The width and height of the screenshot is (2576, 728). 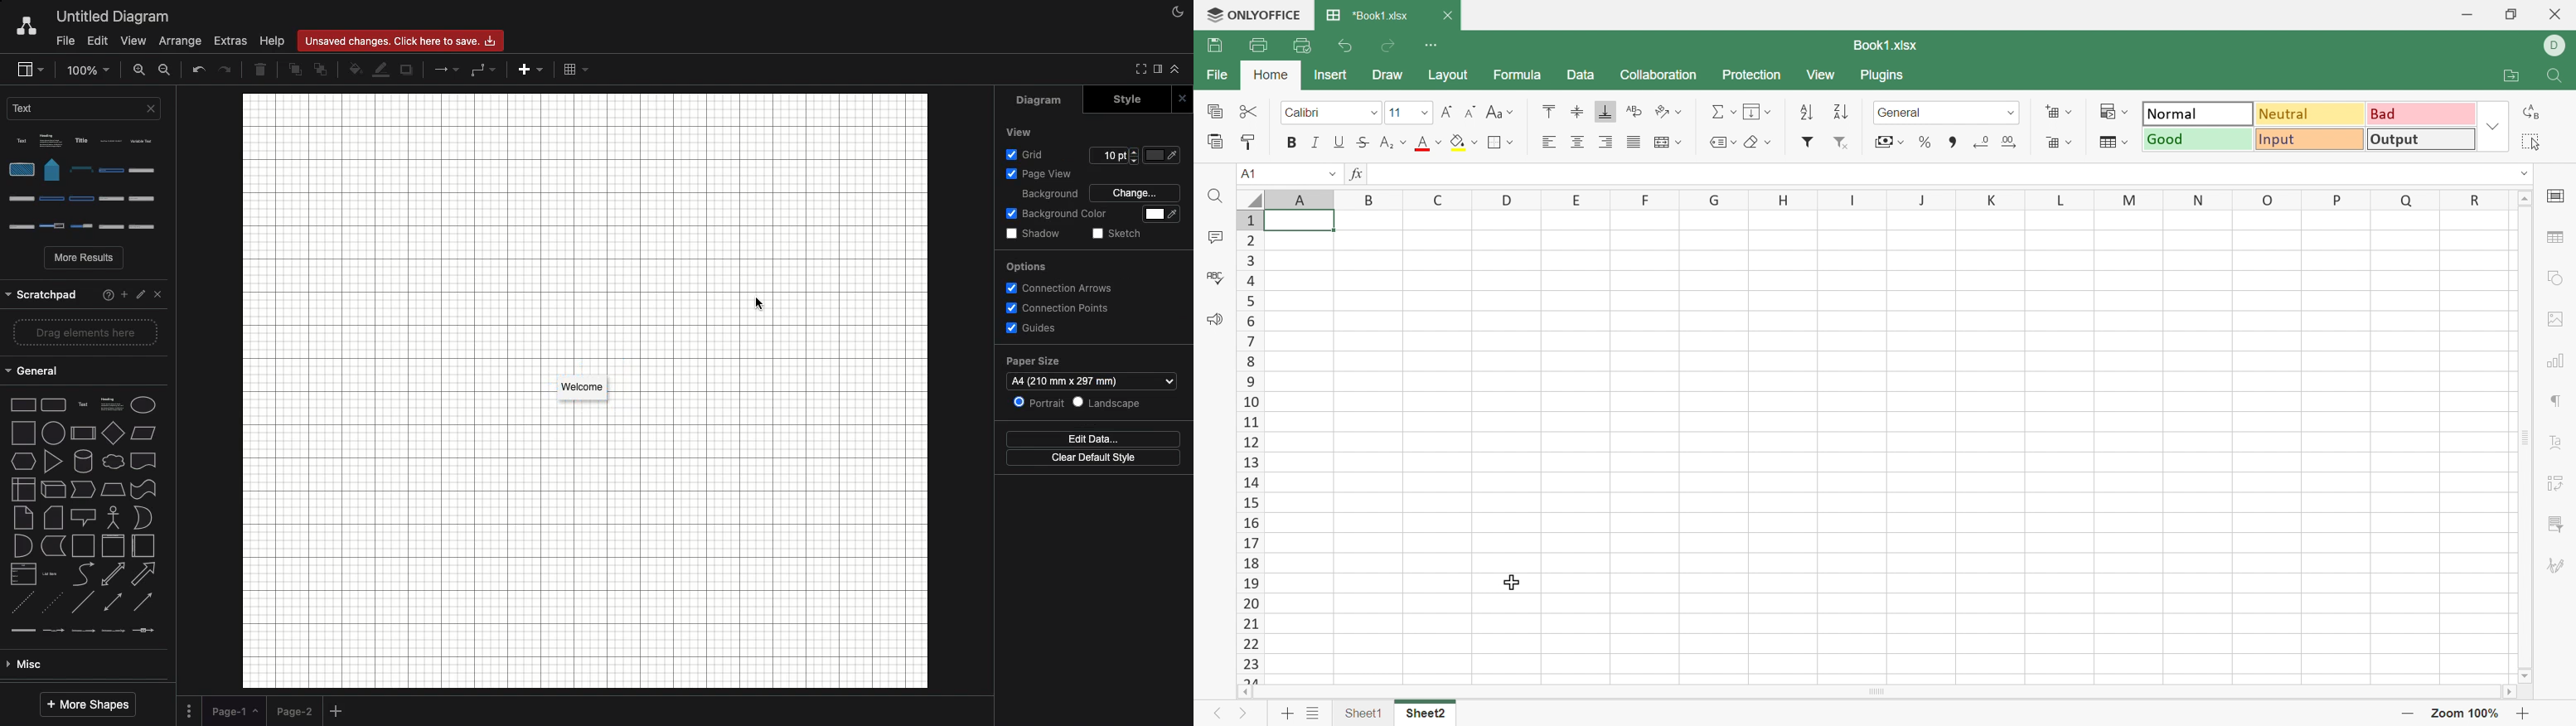 What do you see at coordinates (1491, 142) in the screenshot?
I see `Borders` at bounding box center [1491, 142].